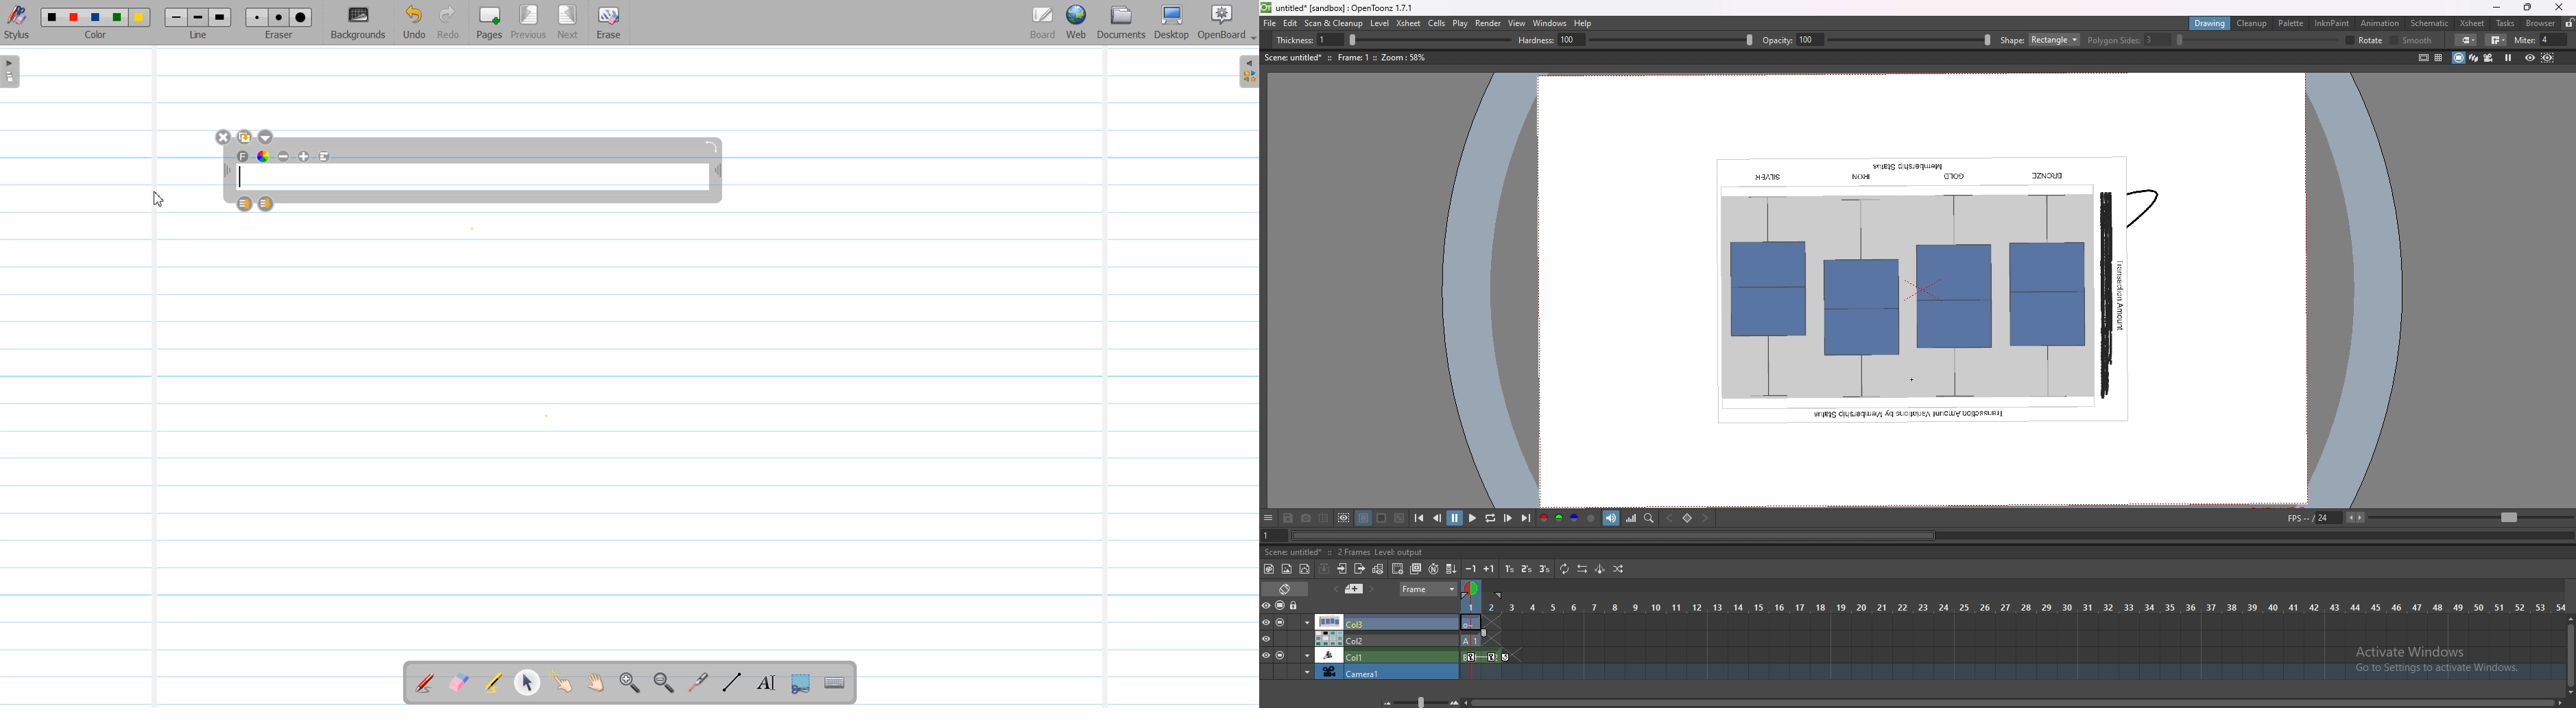 This screenshot has height=728, width=2576. Describe the element at coordinates (2332, 23) in the screenshot. I see `inknpaint` at that location.